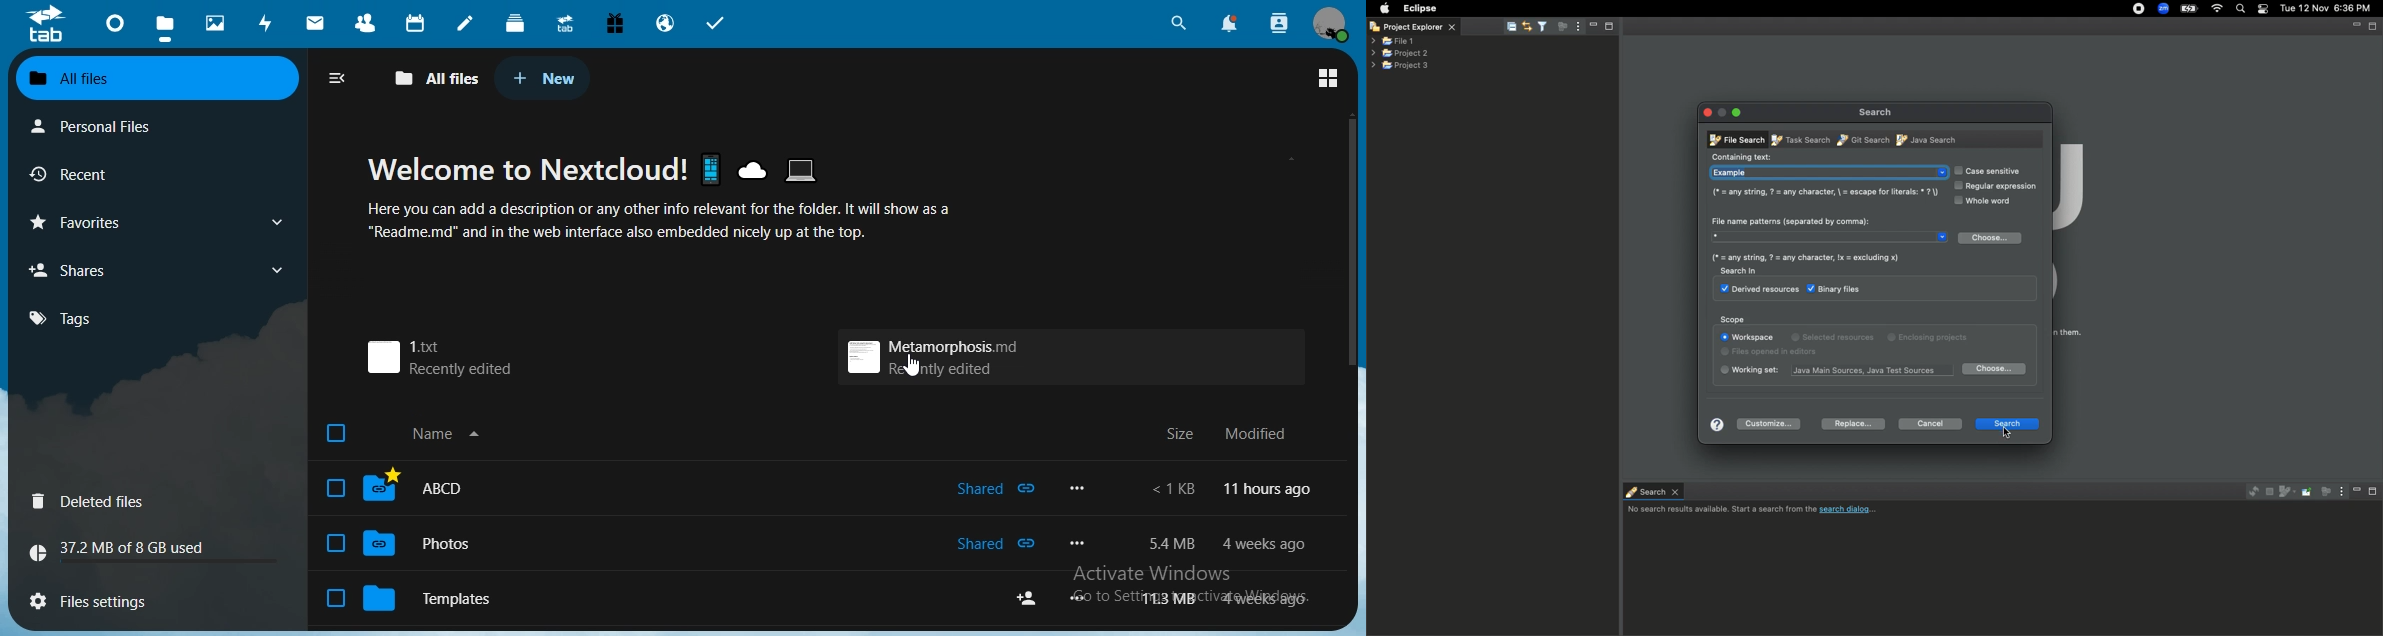  I want to click on text, so click(1232, 599).